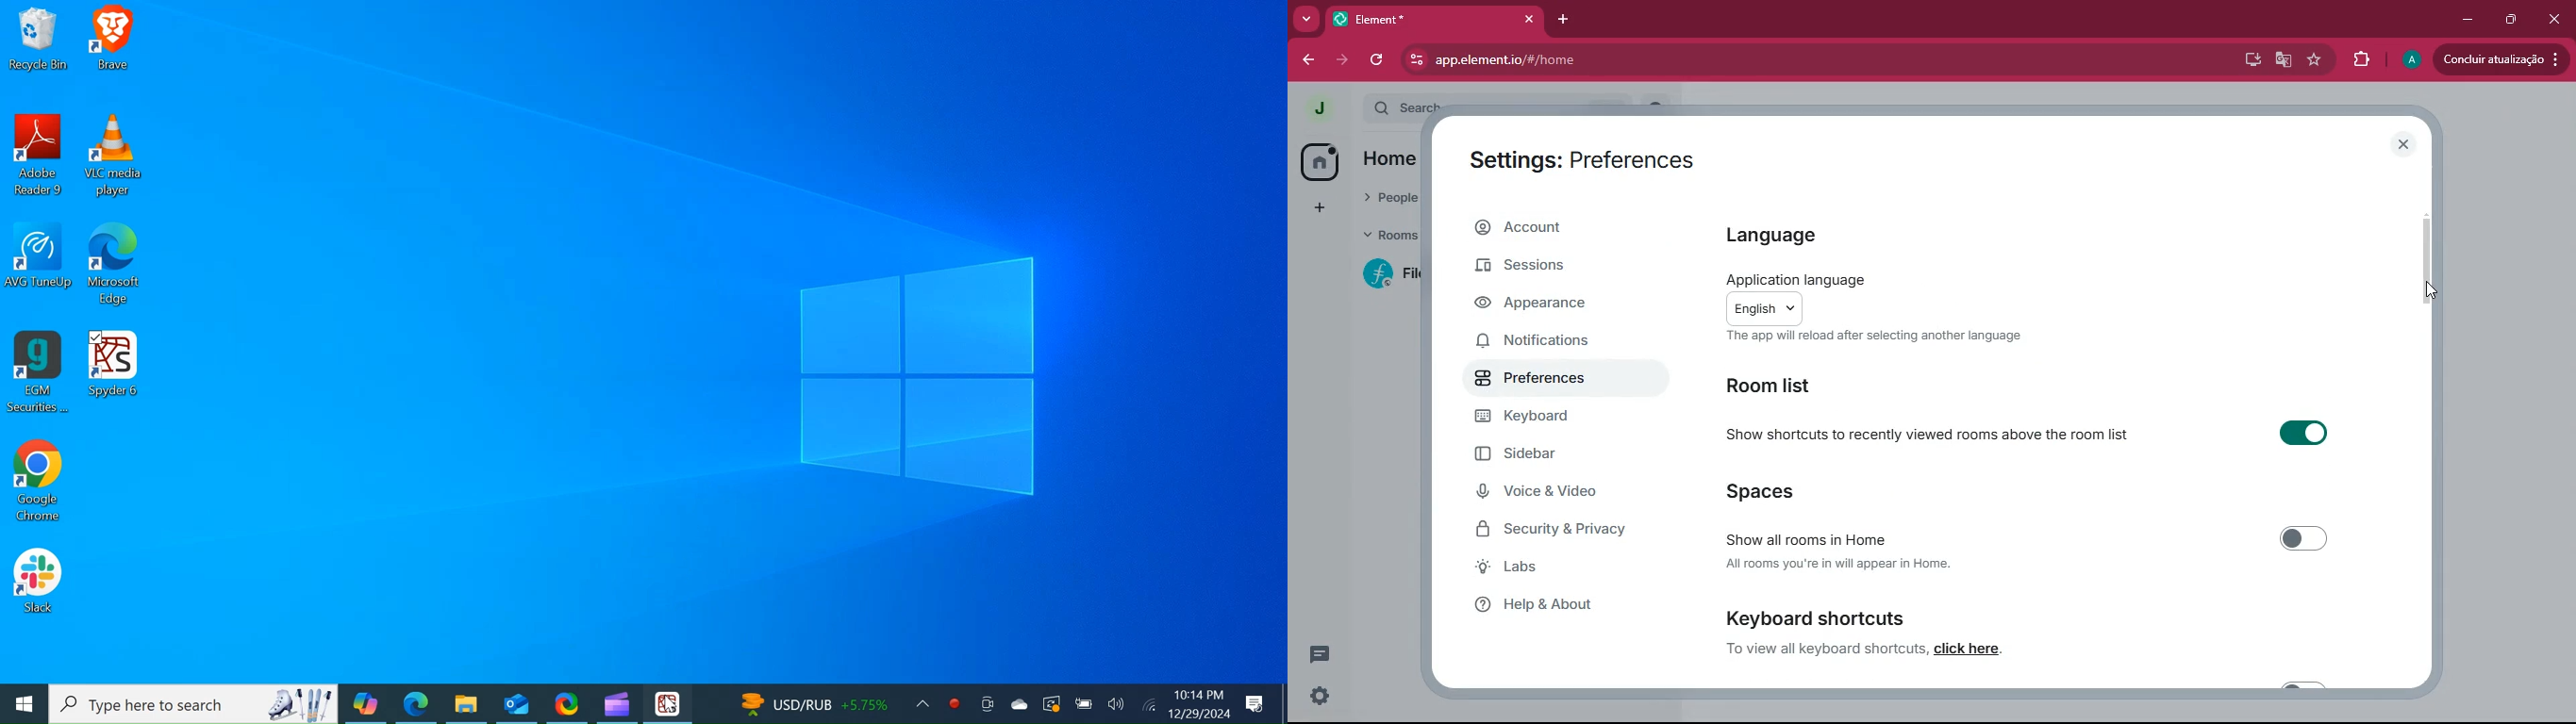  What do you see at coordinates (23, 705) in the screenshot?
I see `Windows` at bounding box center [23, 705].